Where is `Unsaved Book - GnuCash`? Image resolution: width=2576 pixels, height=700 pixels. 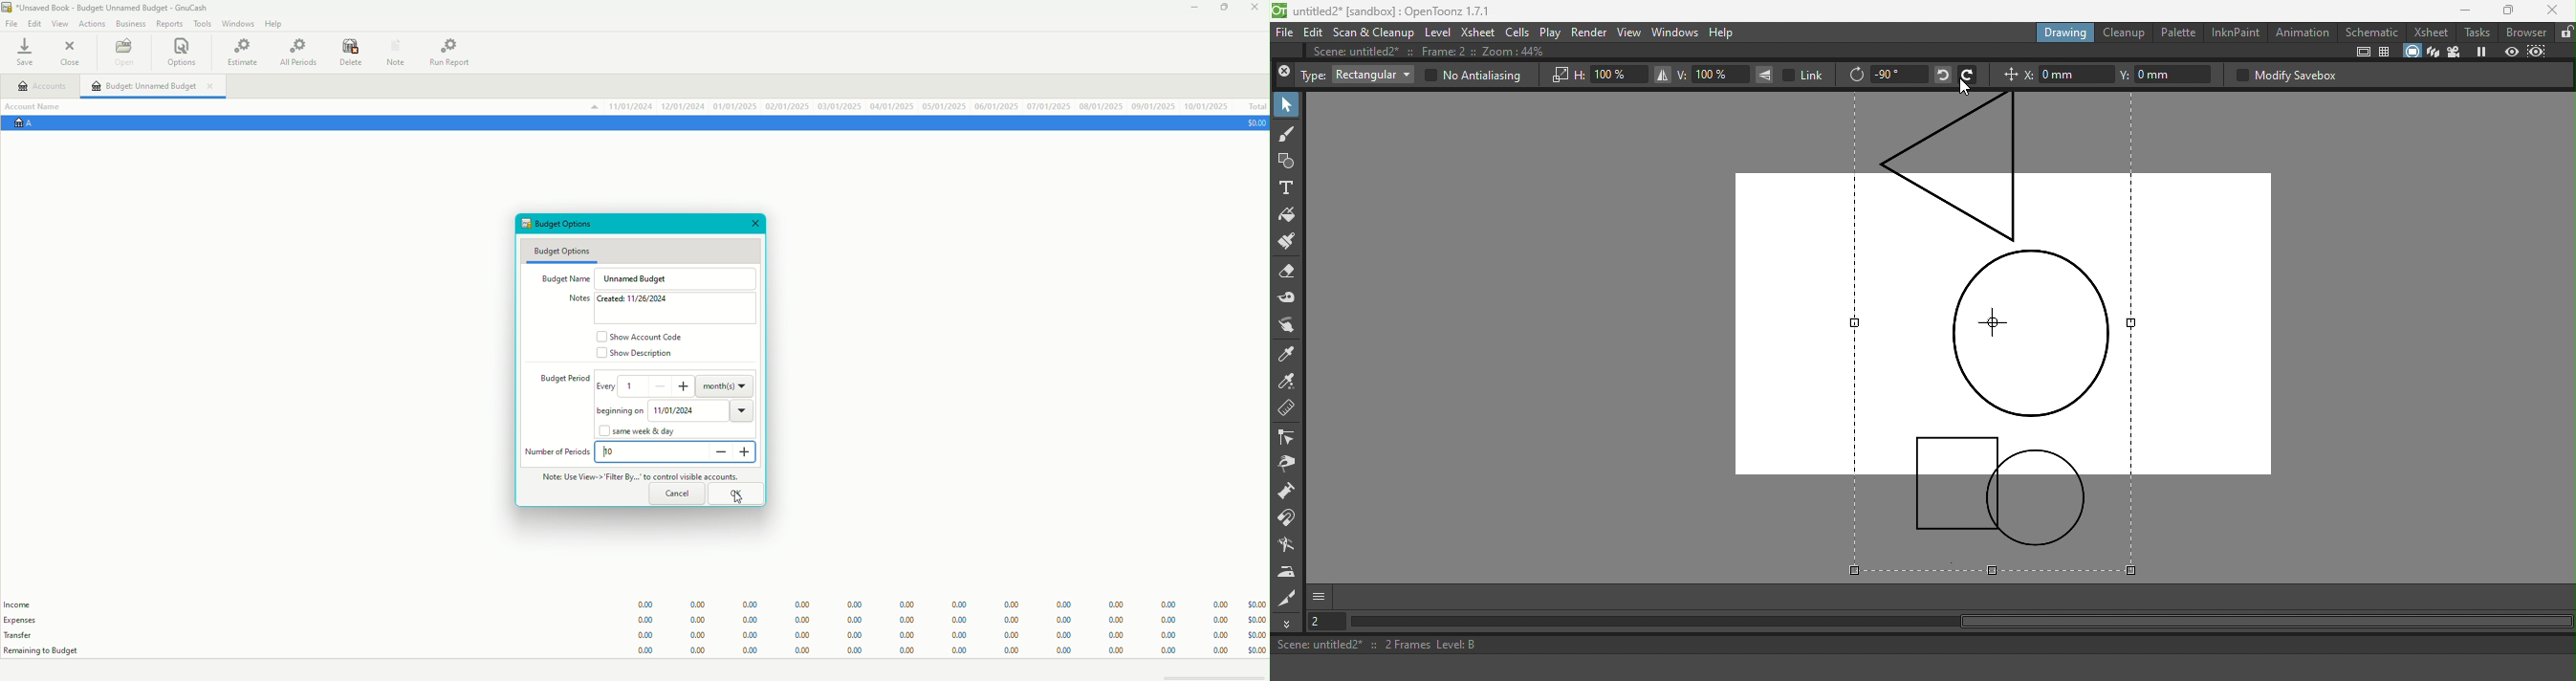
Unsaved Book - GnuCash is located at coordinates (108, 9).